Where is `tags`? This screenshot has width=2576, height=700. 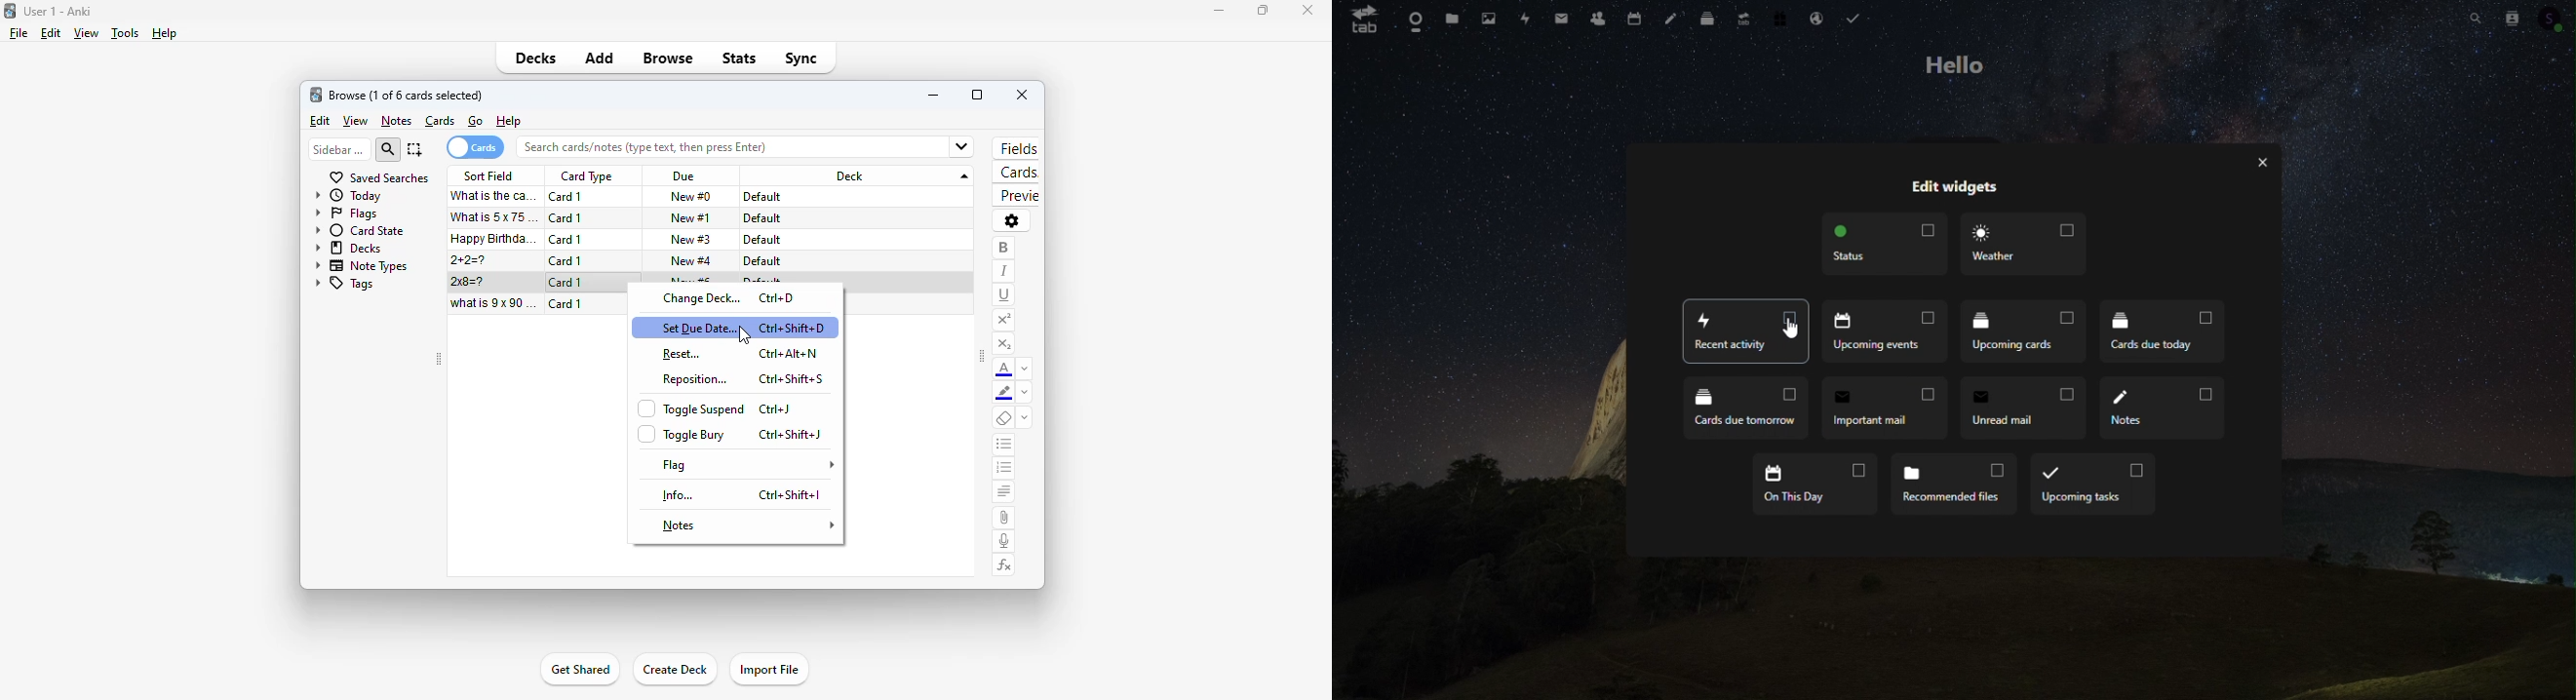 tags is located at coordinates (344, 285).